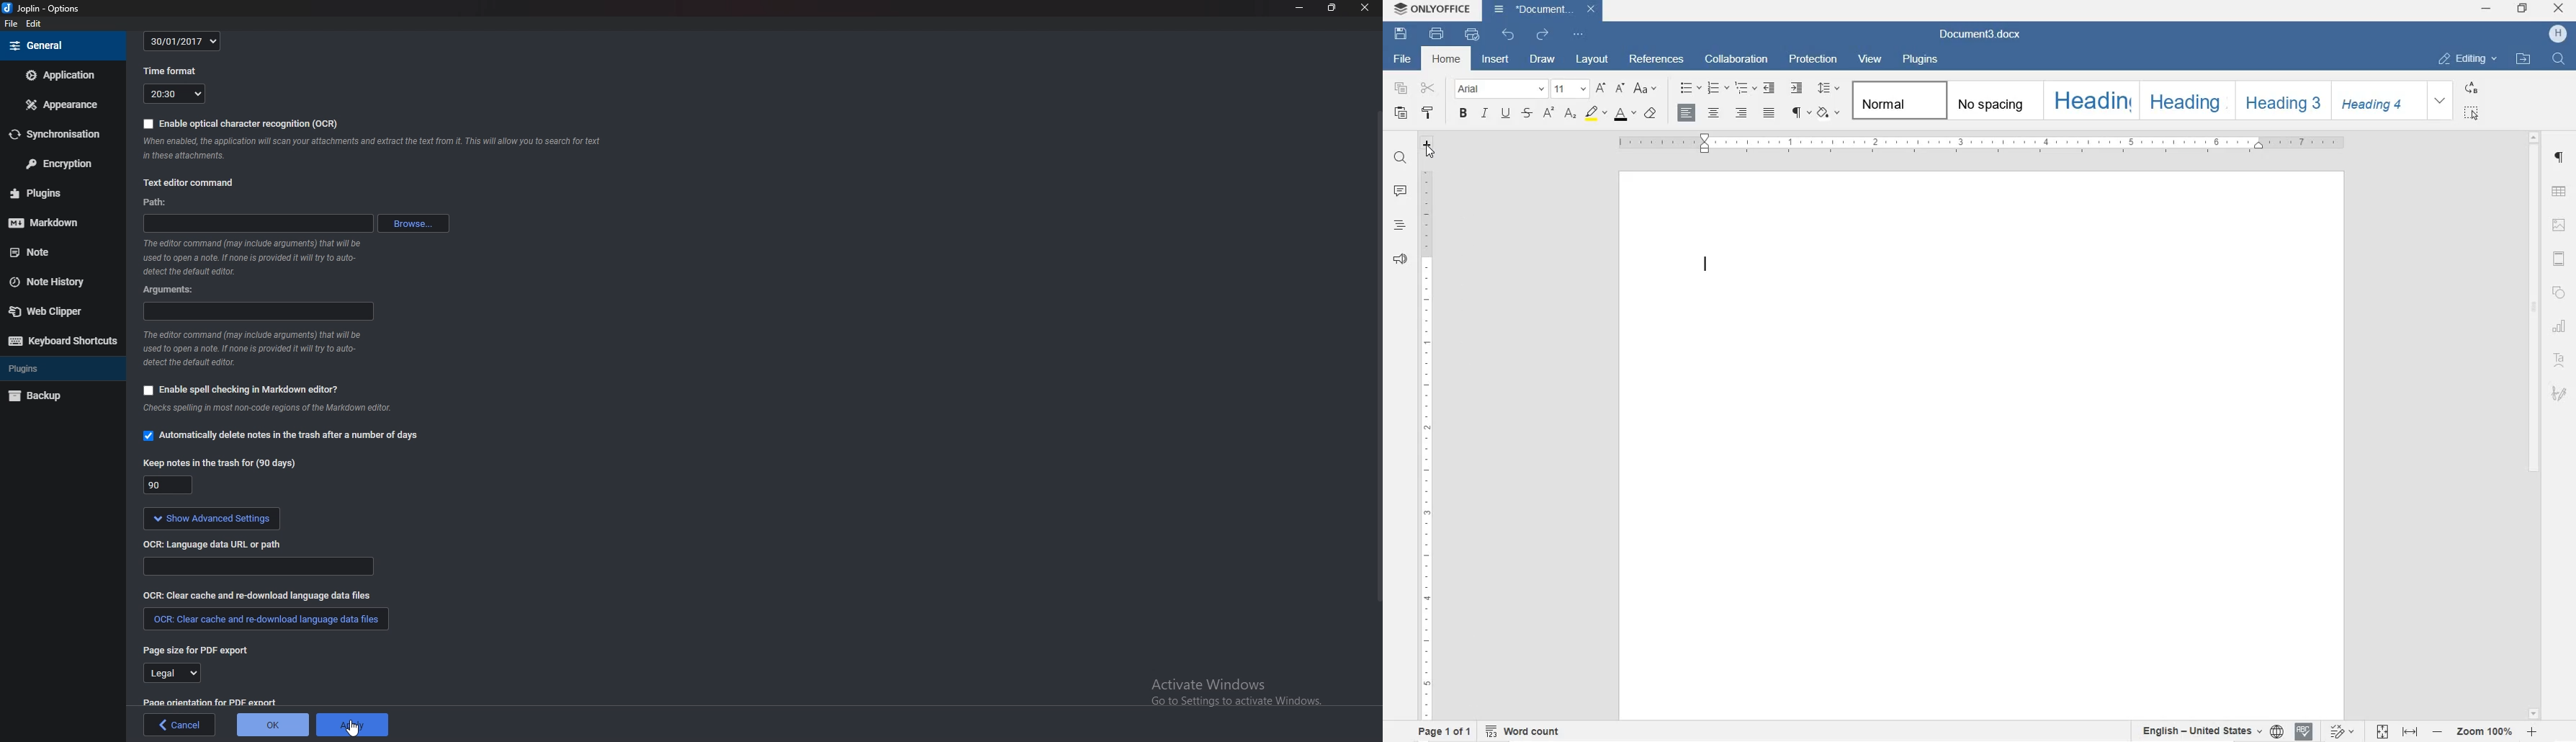  Describe the element at coordinates (272, 596) in the screenshot. I see `O C R clear cash and redownload language data files` at that location.